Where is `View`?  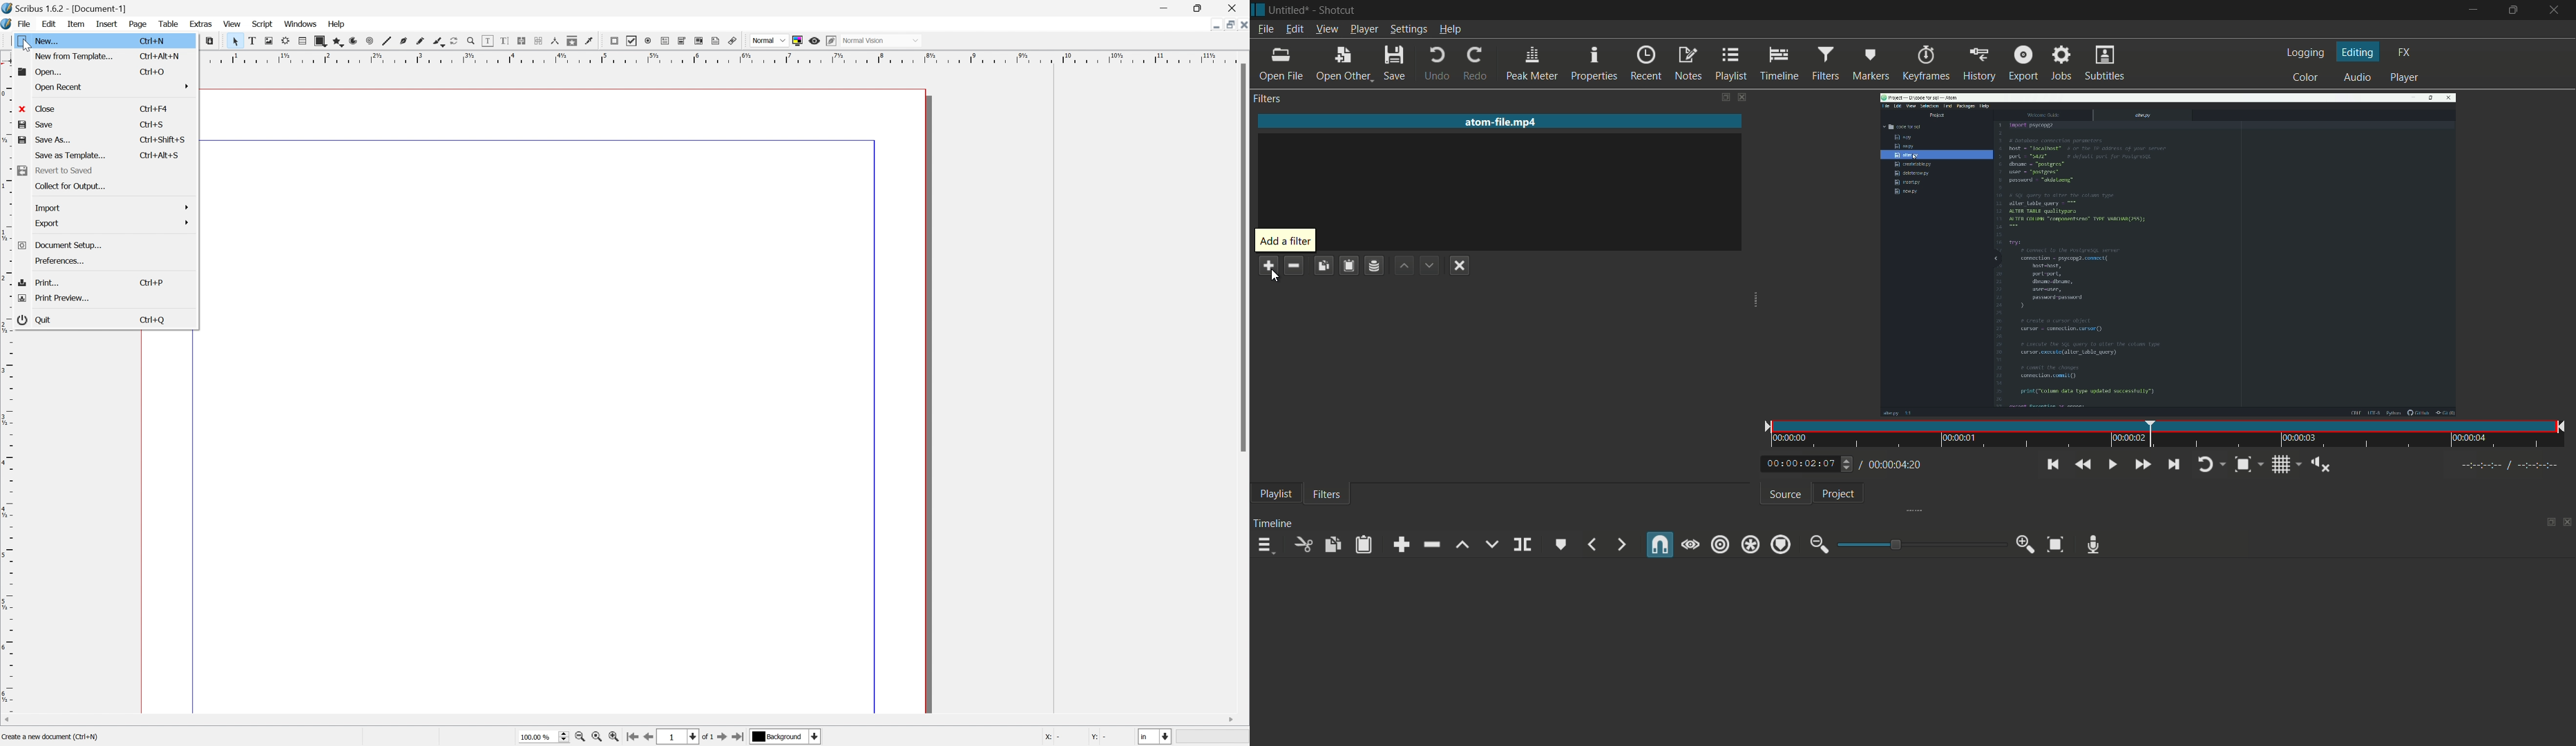 View is located at coordinates (231, 24).